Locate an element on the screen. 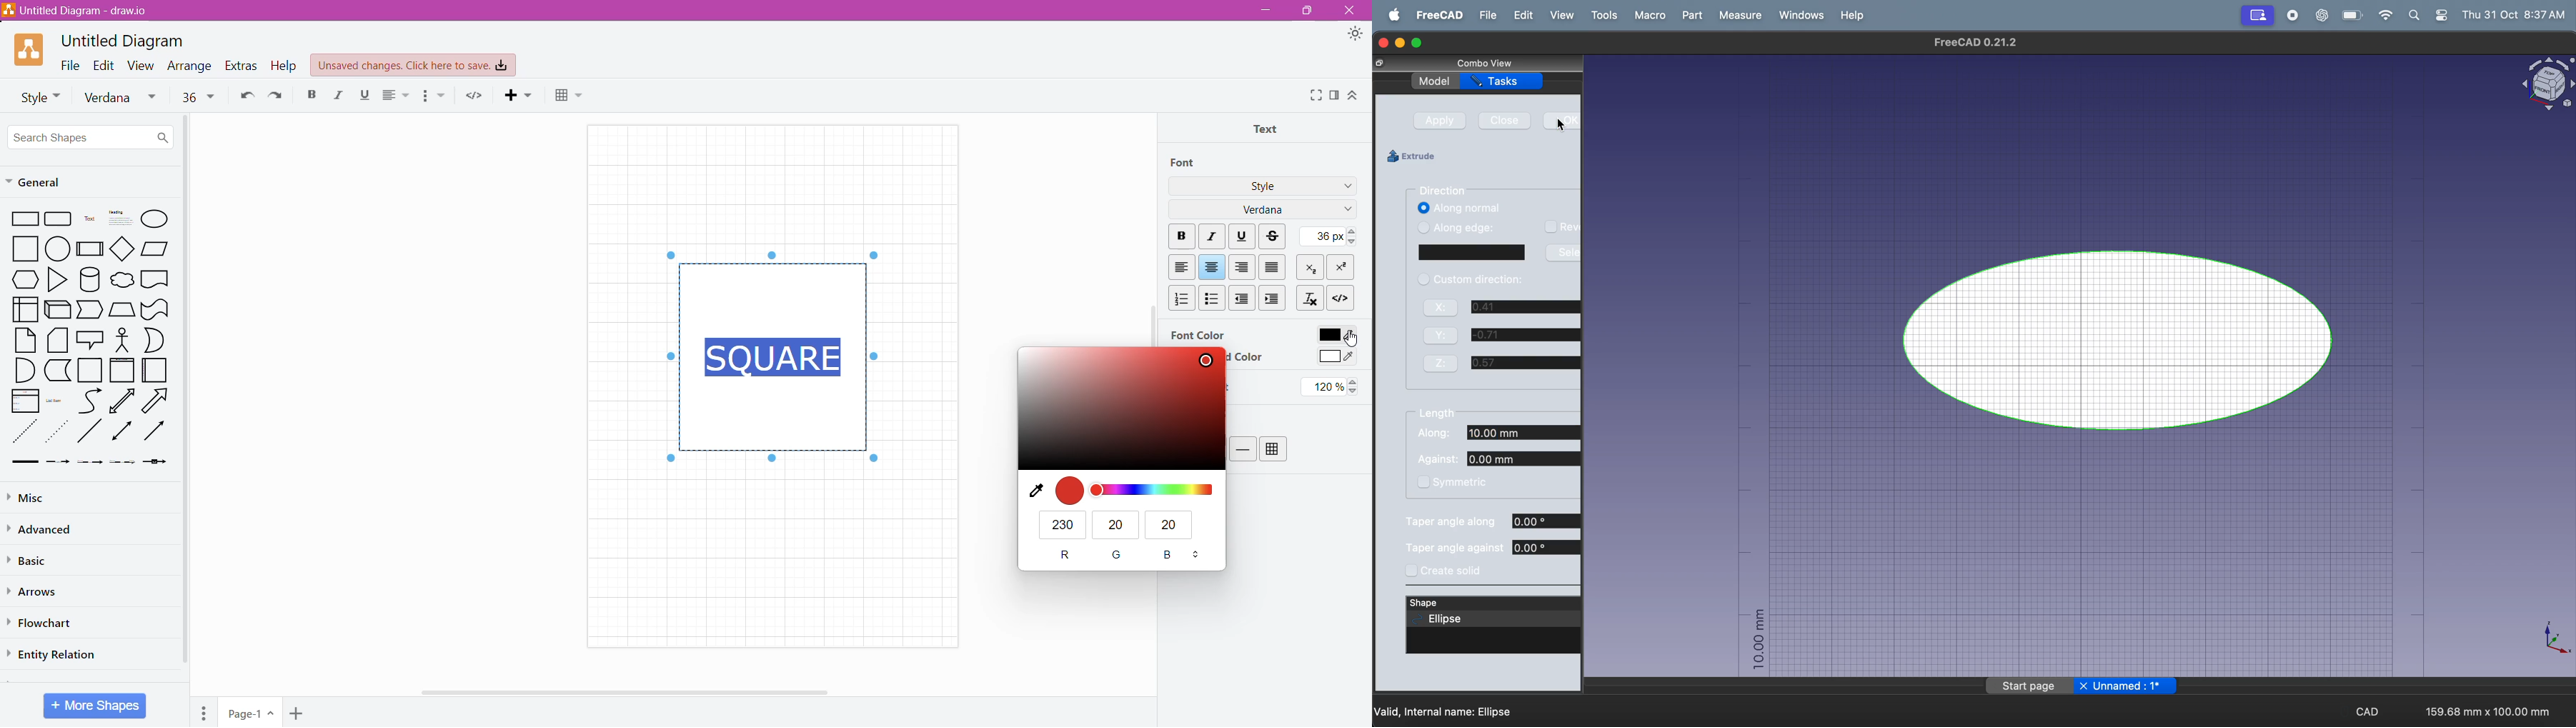 The width and height of the screenshot is (2576, 728). Extras is located at coordinates (241, 66).